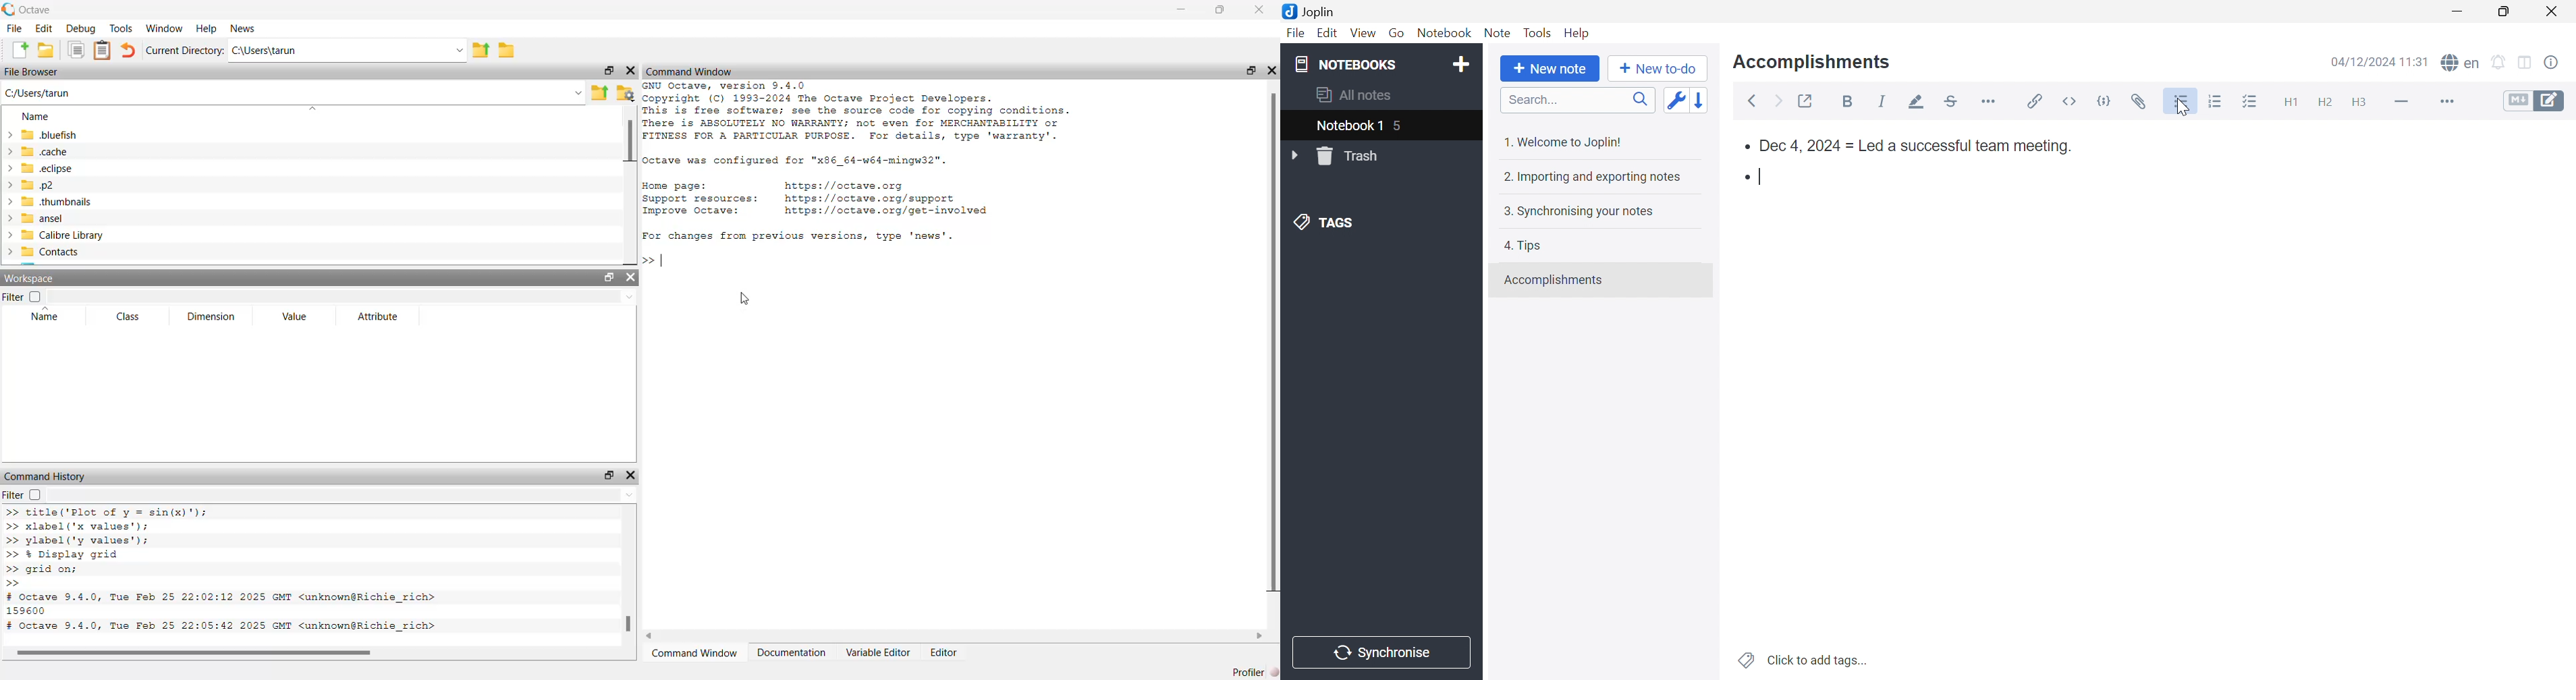 The image size is (2576, 700). What do you see at coordinates (507, 51) in the screenshot?
I see `folder` at bounding box center [507, 51].